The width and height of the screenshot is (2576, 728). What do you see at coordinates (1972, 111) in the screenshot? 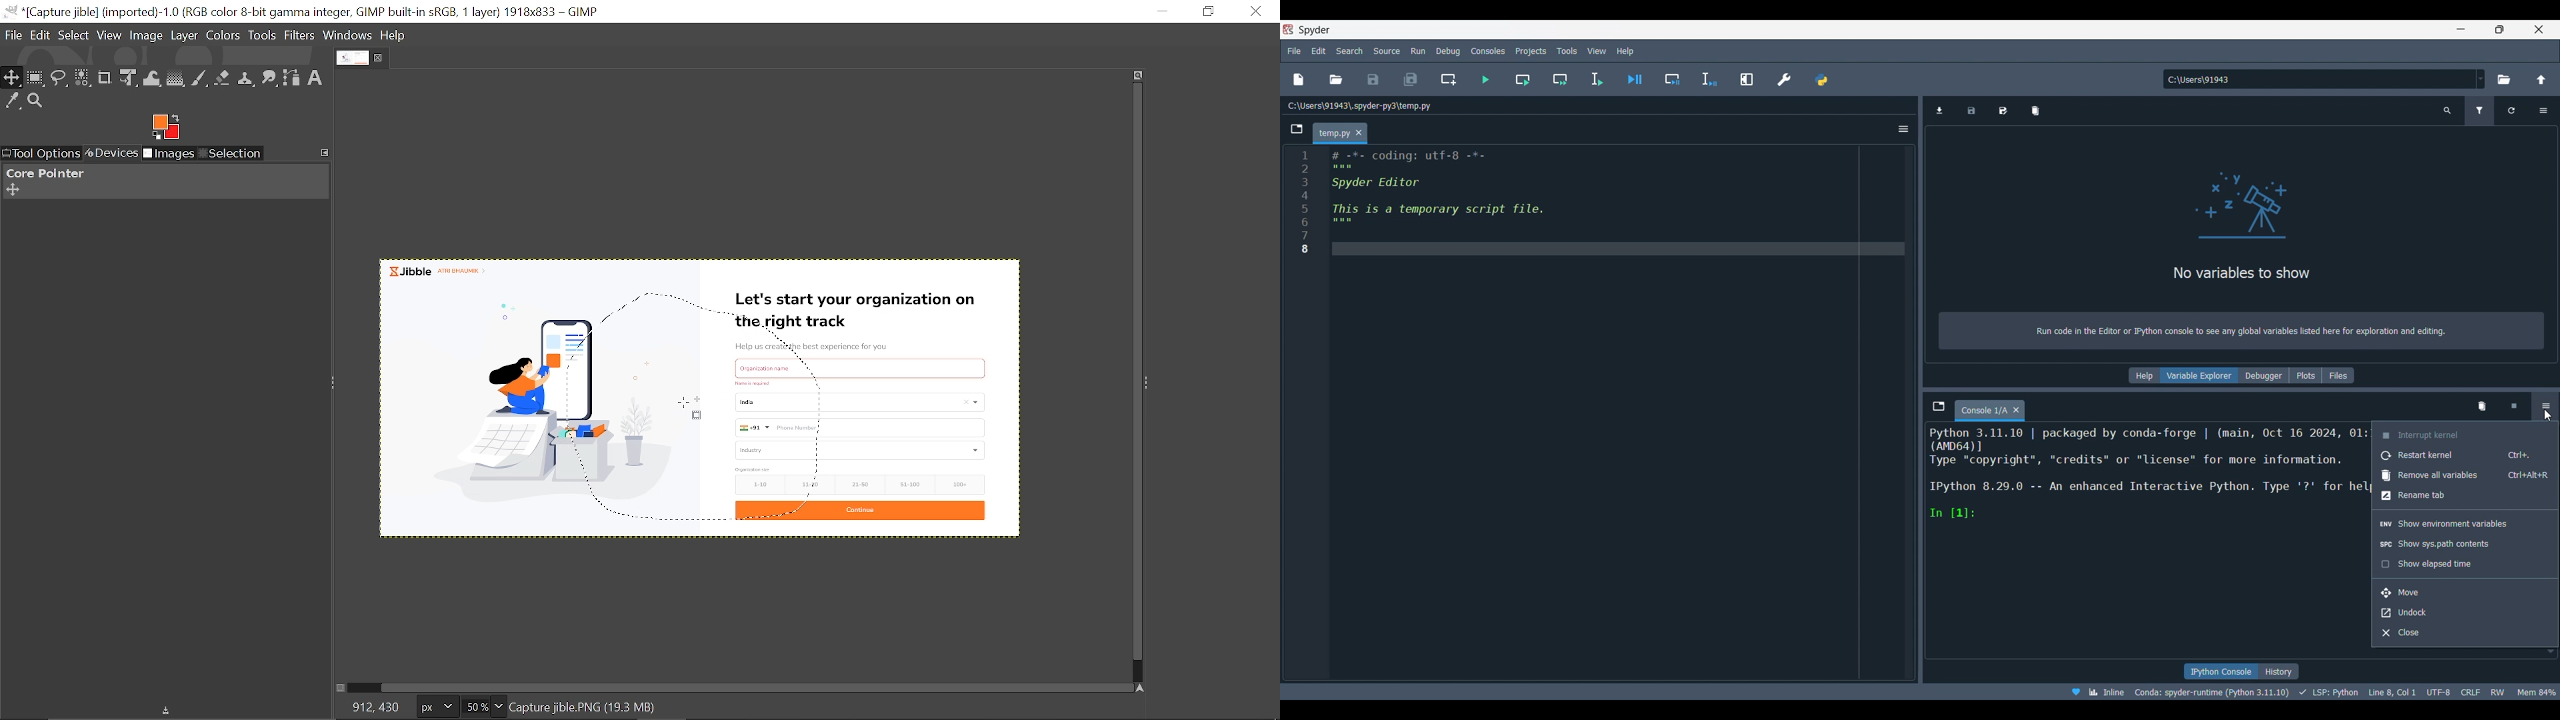
I see `Save data` at bounding box center [1972, 111].